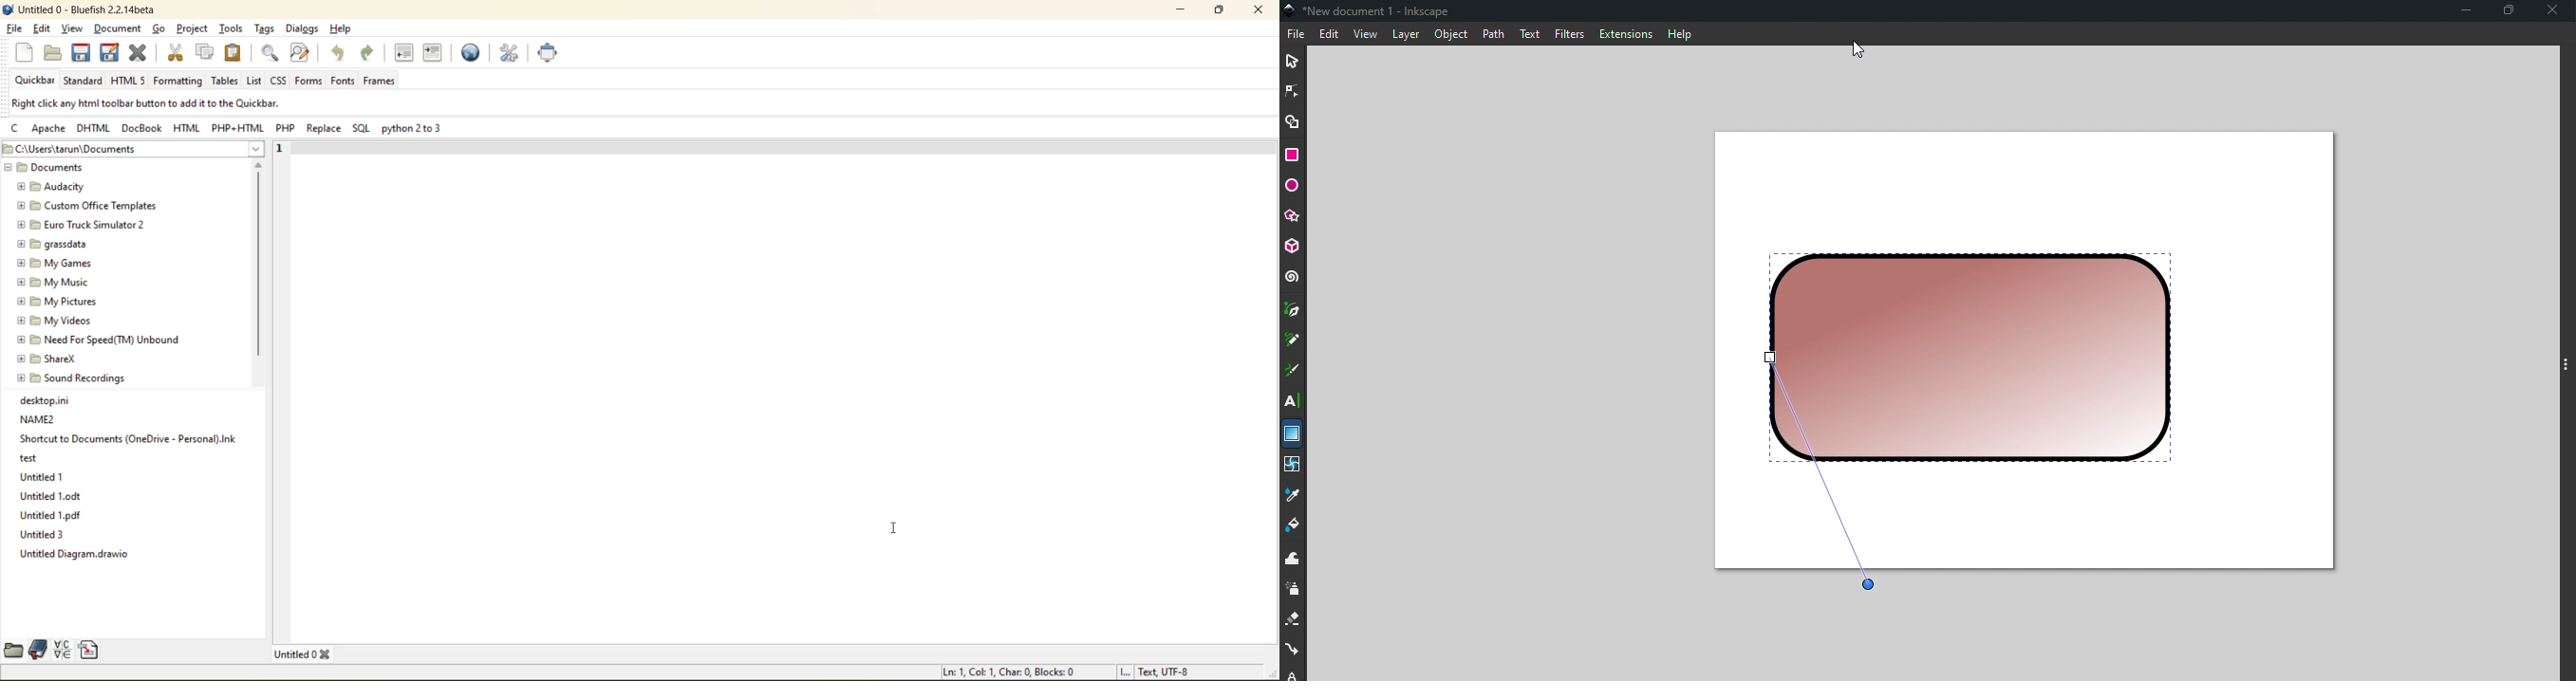 This screenshot has height=700, width=2576. I want to click on view, so click(72, 29).